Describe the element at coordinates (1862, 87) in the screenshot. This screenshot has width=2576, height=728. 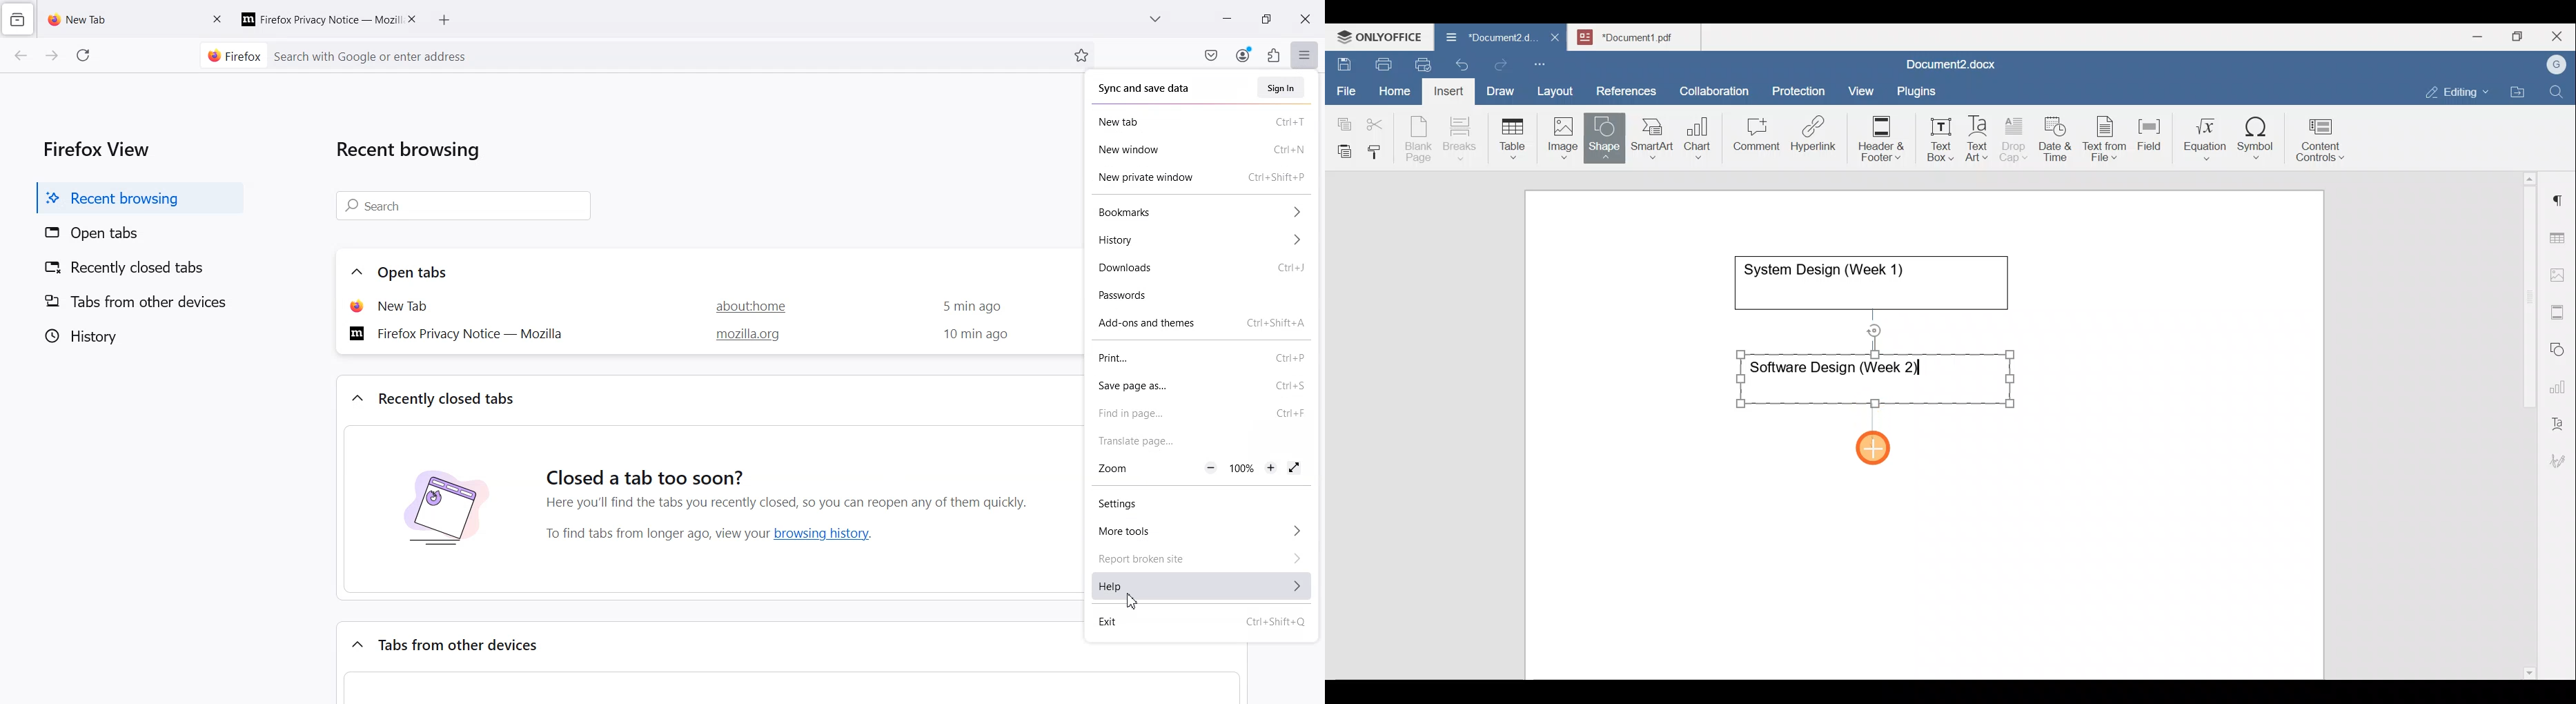
I see `View` at that location.